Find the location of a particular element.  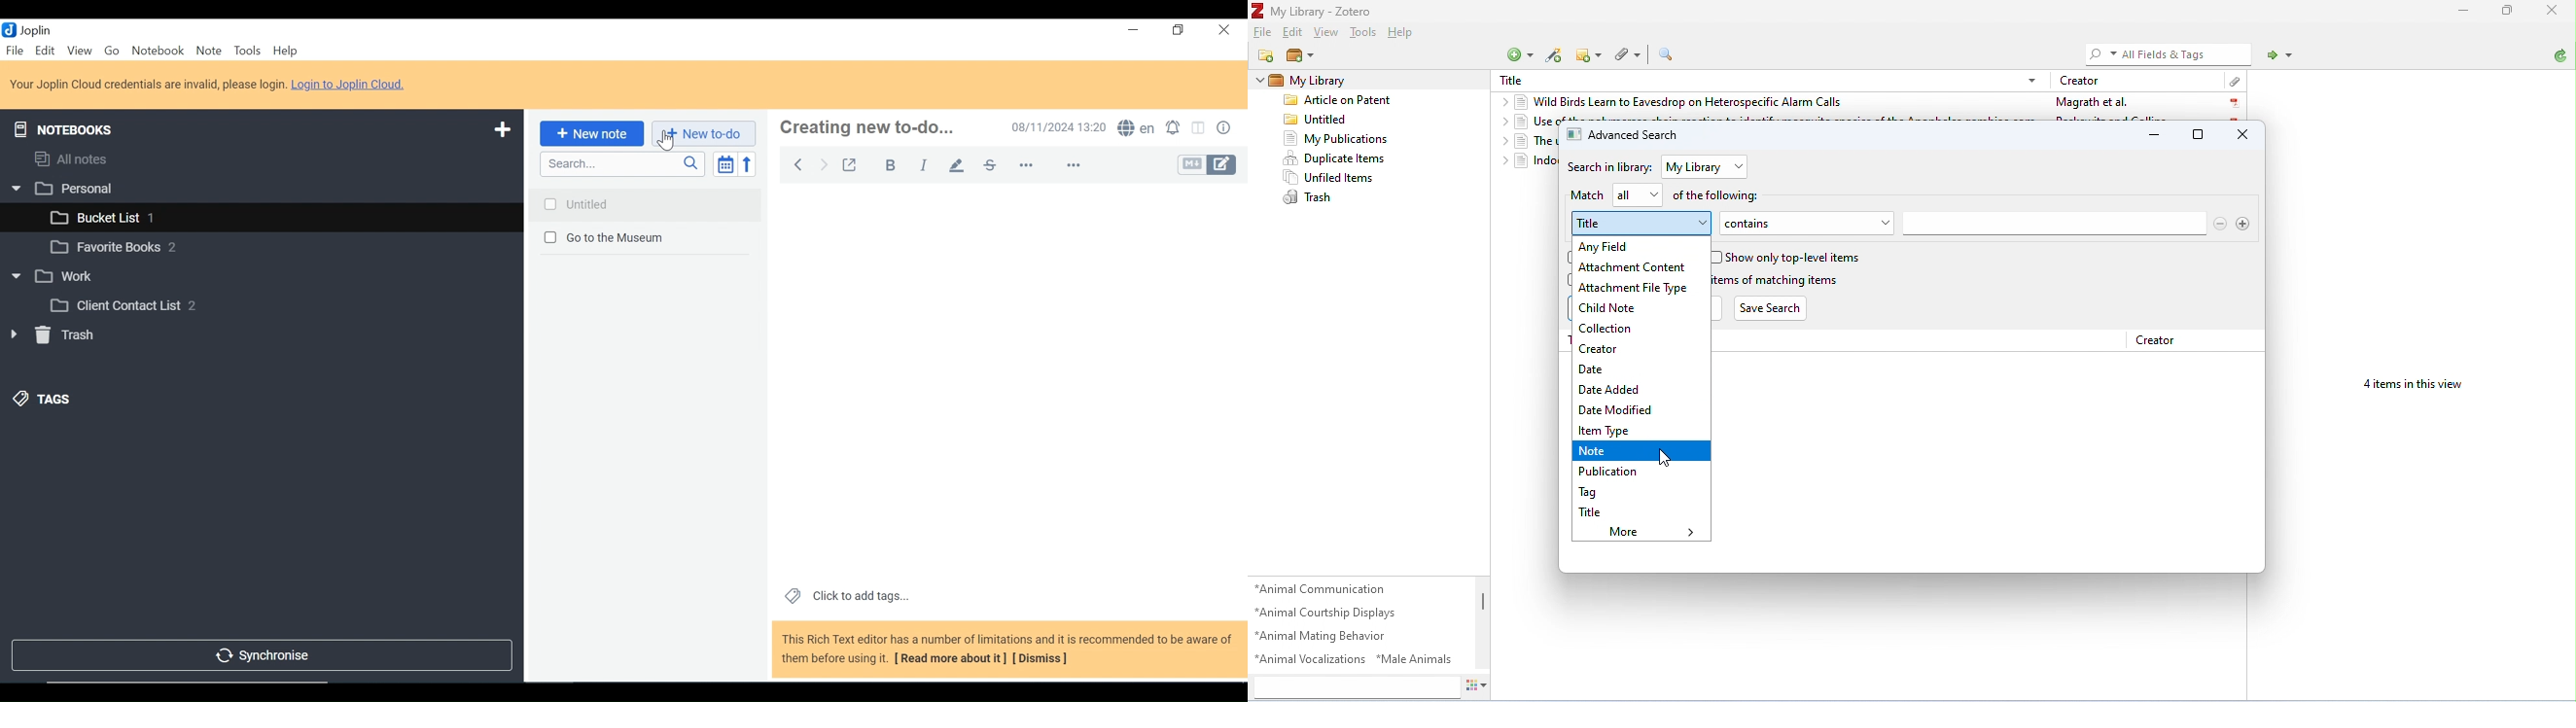

Trash is located at coordinates (52, 337).